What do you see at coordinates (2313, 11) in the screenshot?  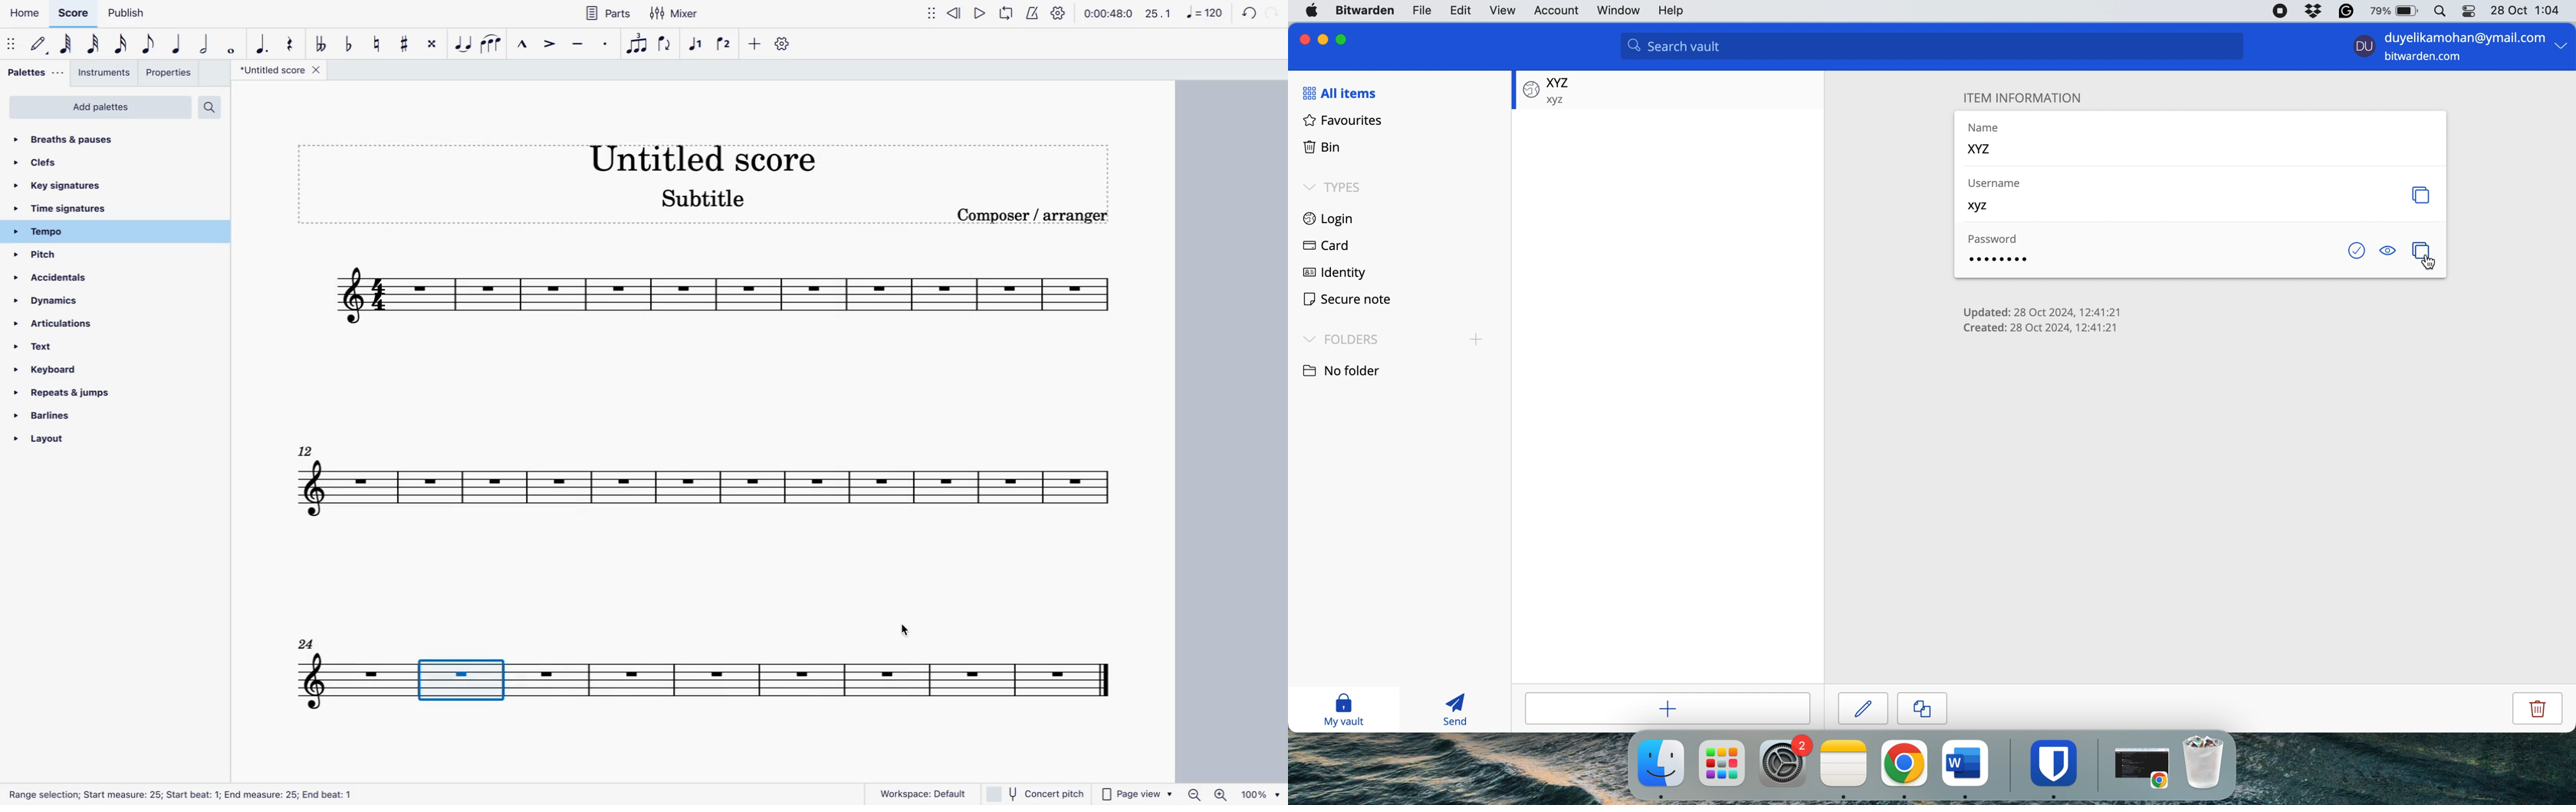 I see `dropbox` at bounding box center [2313, 11].